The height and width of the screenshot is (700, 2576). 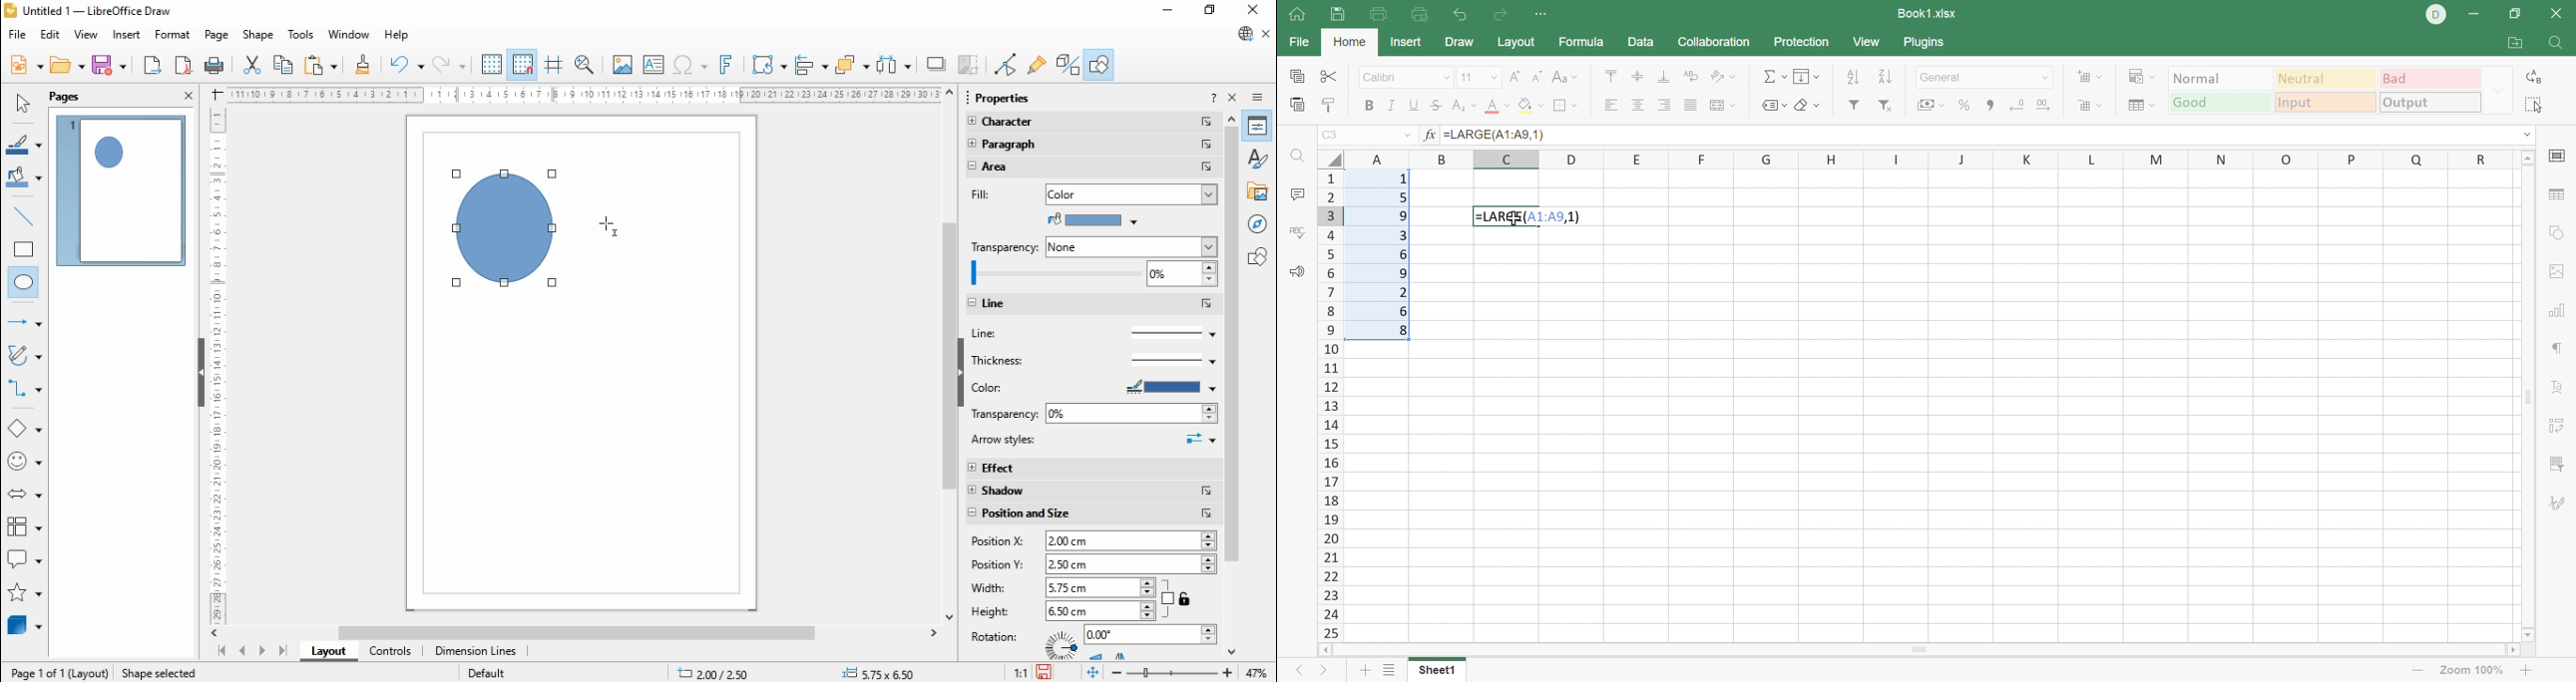 I want to click on table settings, so click(x=2559, y=194).